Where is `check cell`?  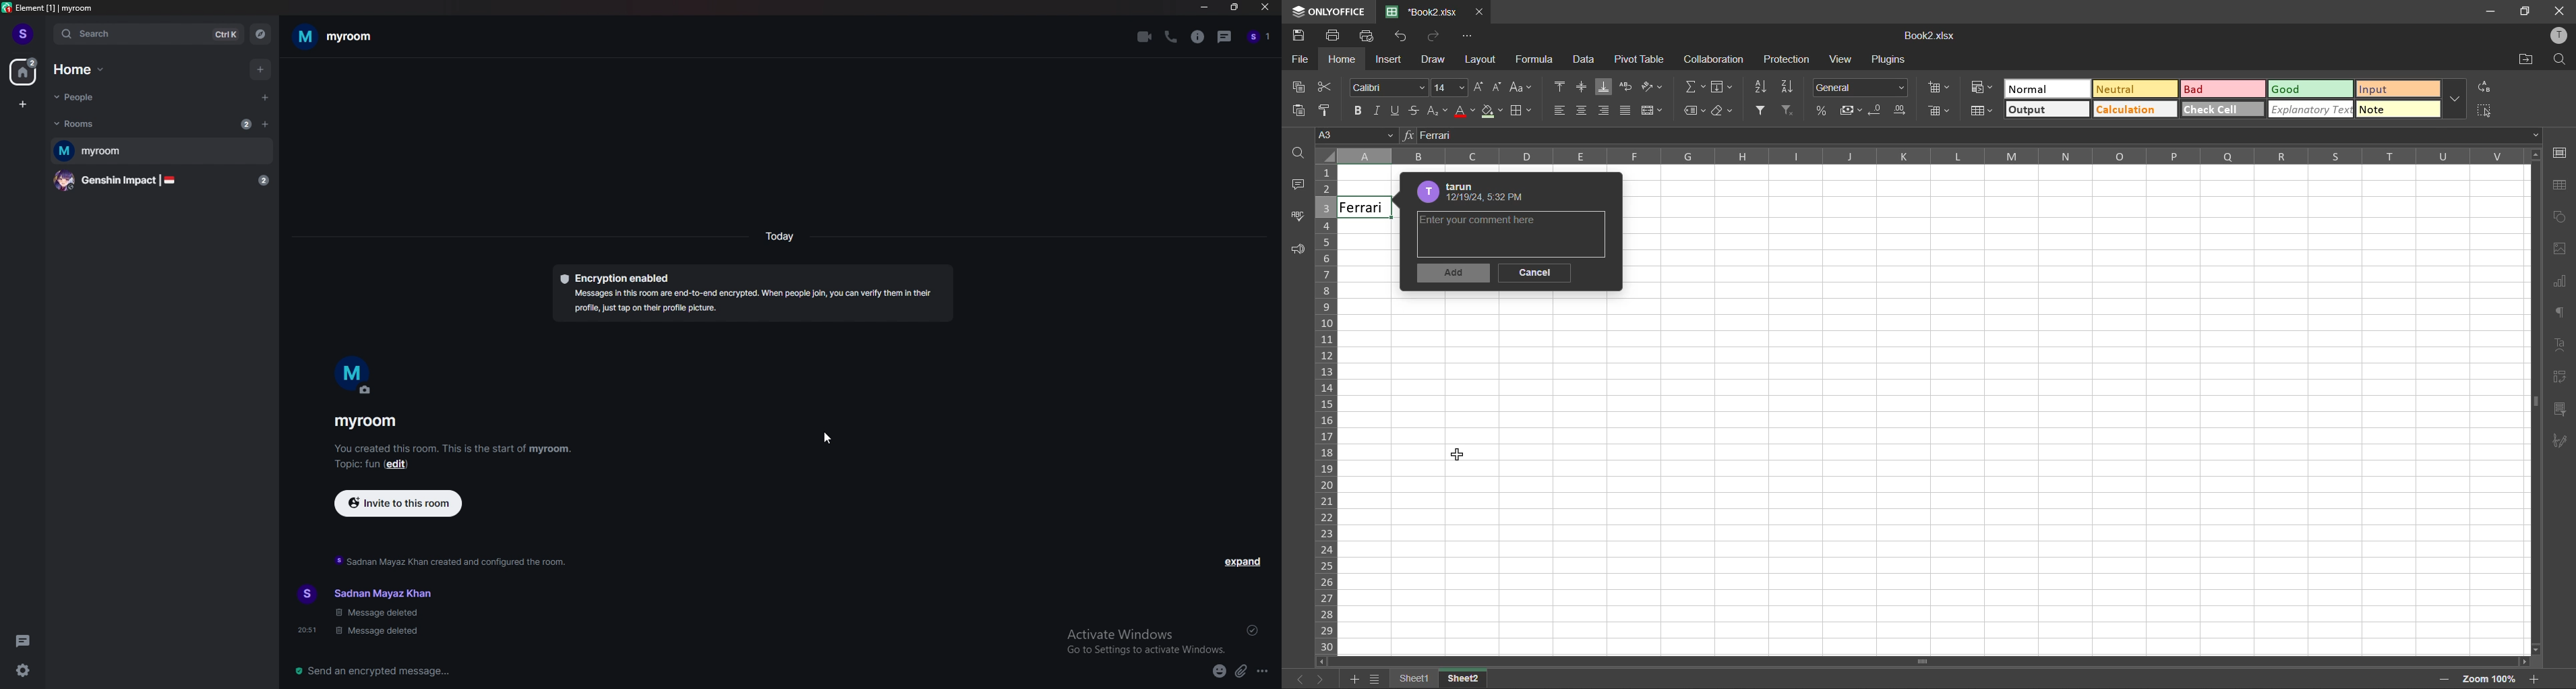 check cell is located at coordinates (2212, 112).